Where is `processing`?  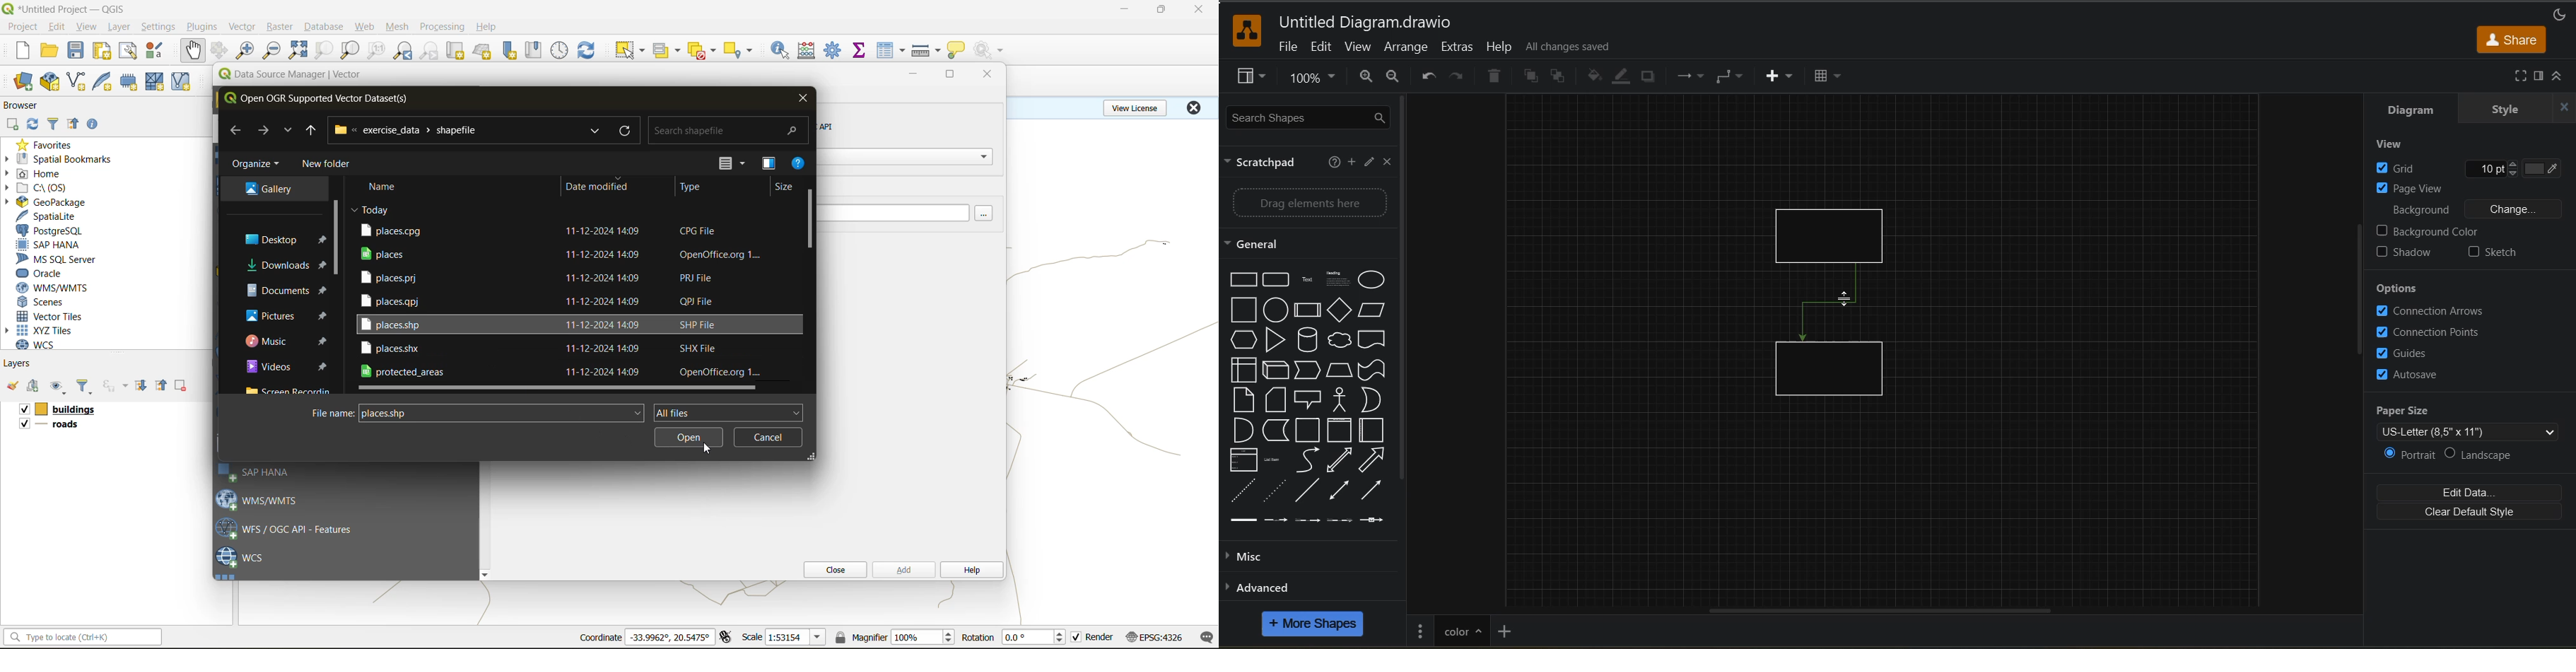 processing is located at coordinates (443, 27).